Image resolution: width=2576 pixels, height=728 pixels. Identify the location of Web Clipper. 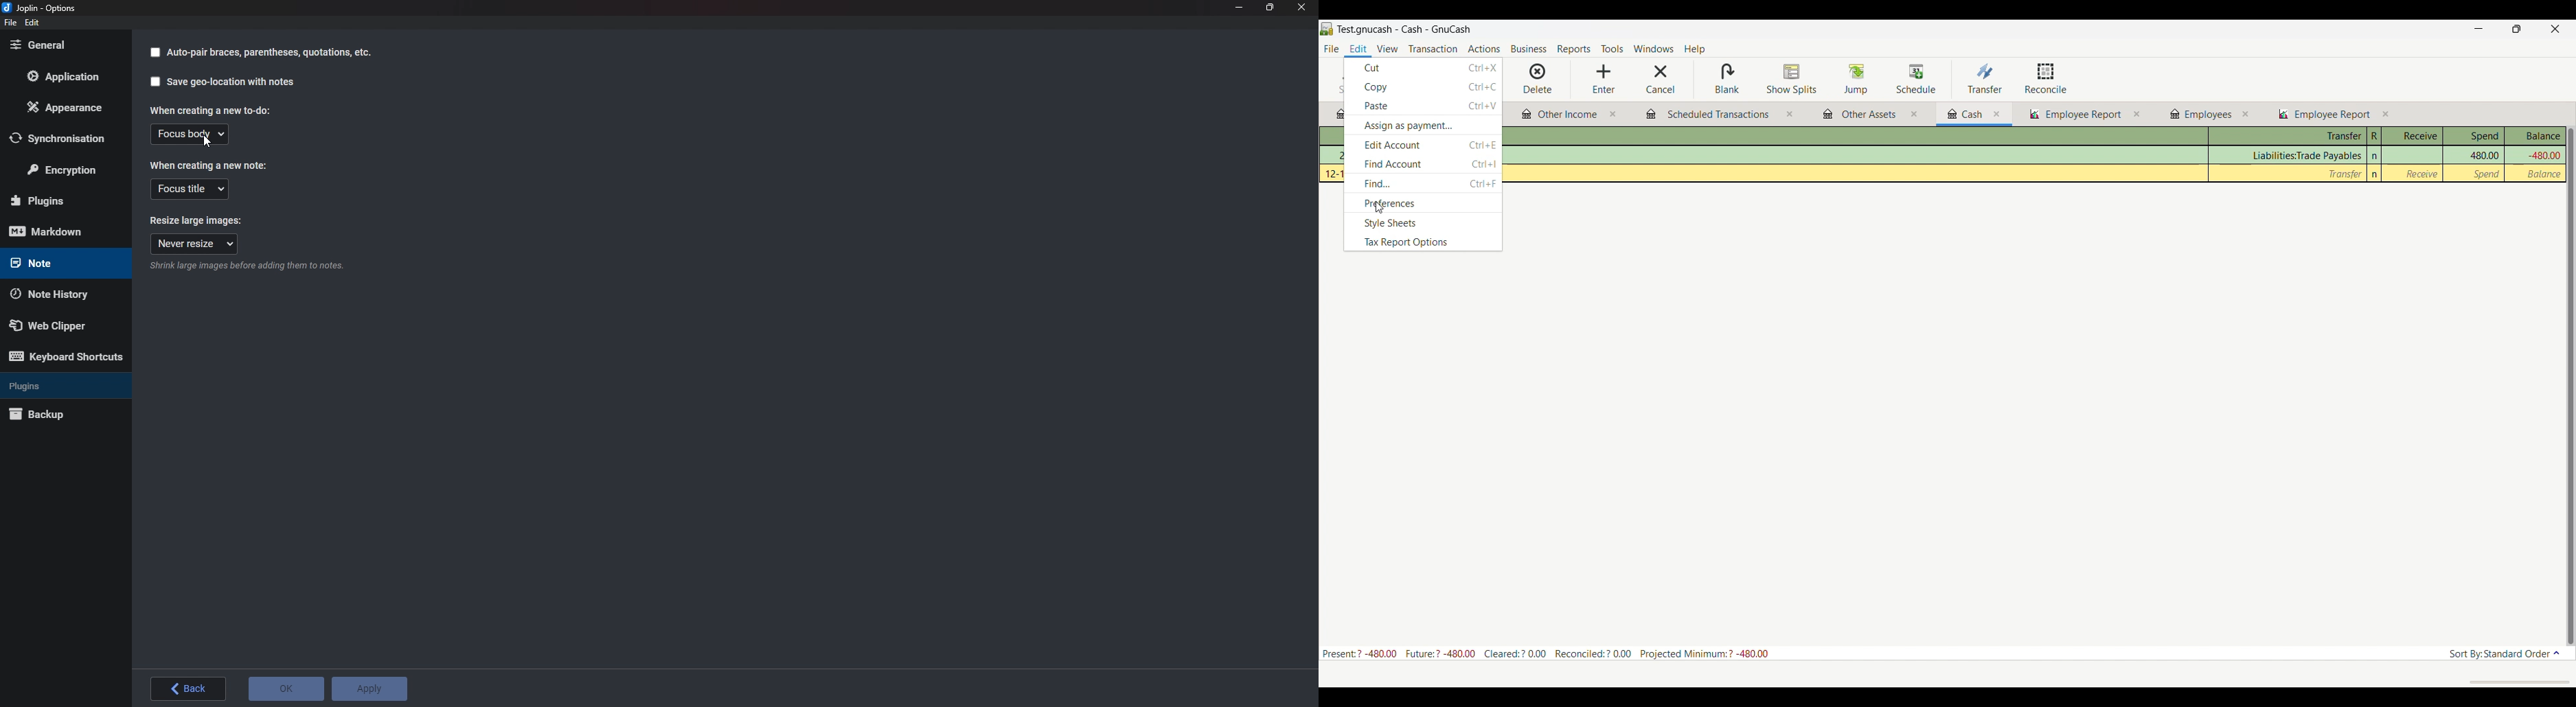
(64, 323).